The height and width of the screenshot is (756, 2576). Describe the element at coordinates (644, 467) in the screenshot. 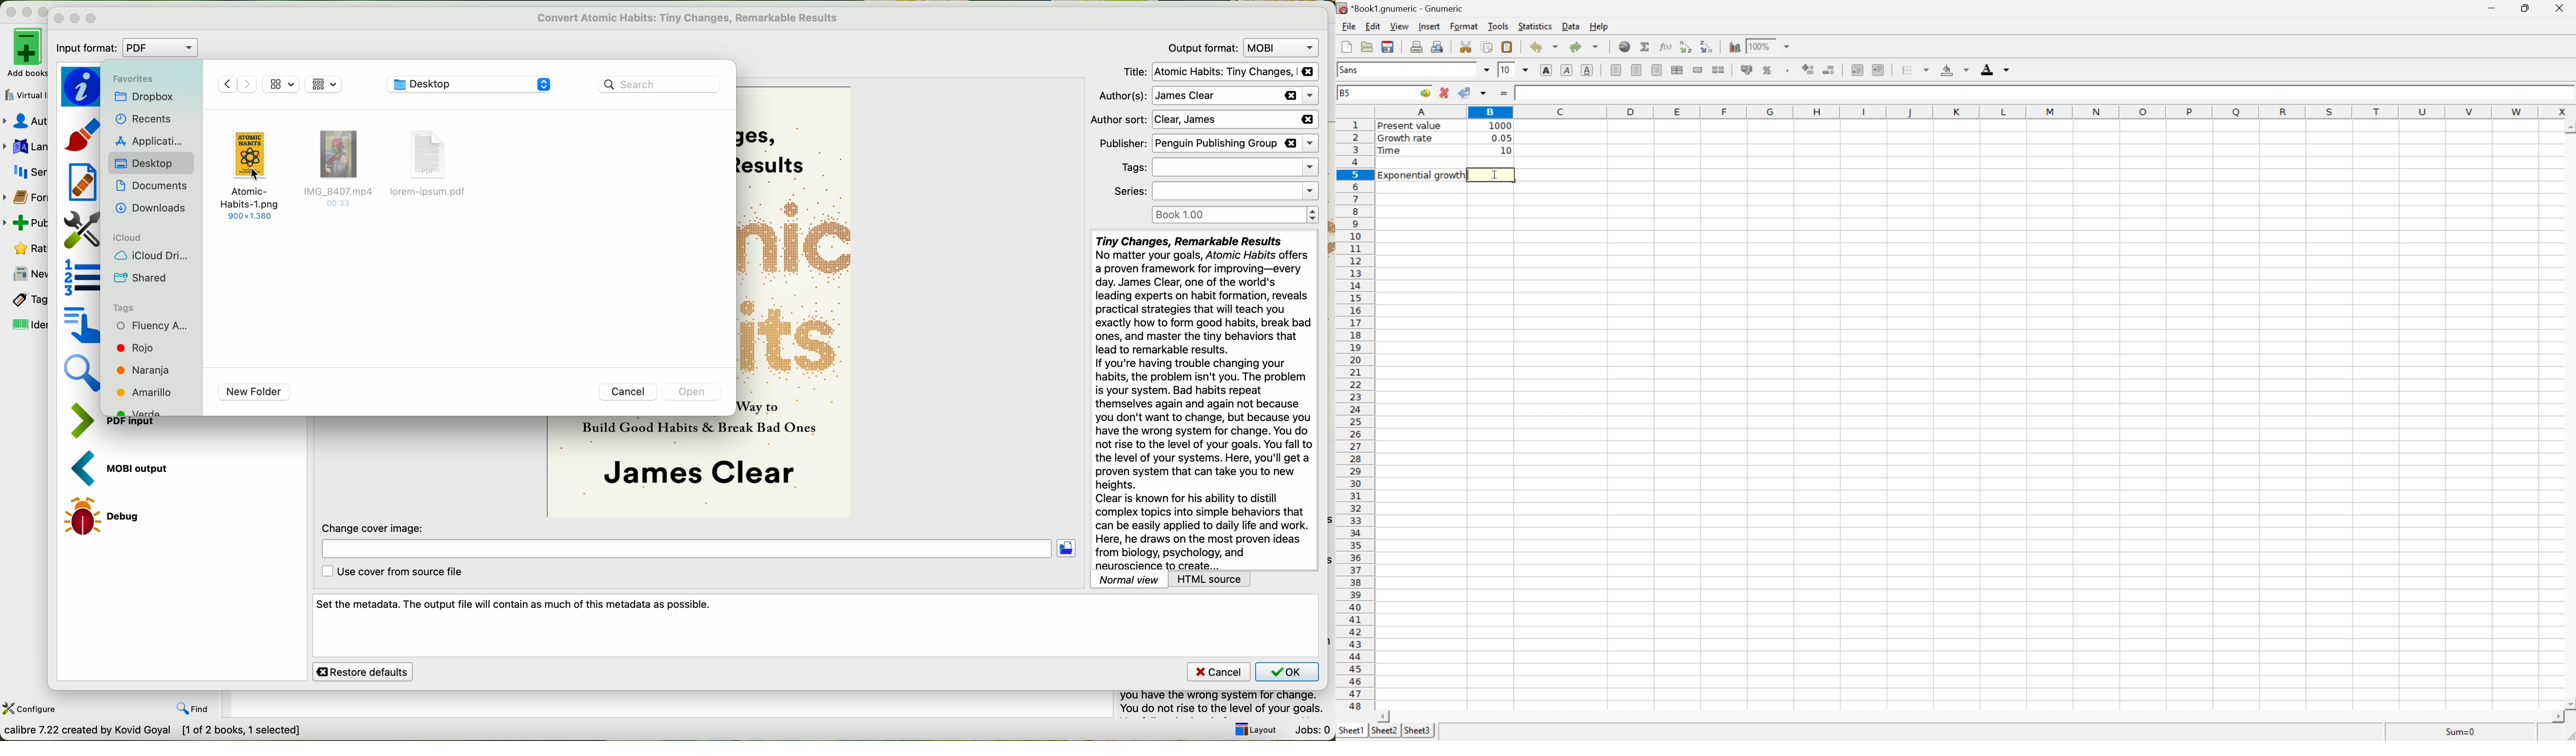

I see `book cover` at that location.